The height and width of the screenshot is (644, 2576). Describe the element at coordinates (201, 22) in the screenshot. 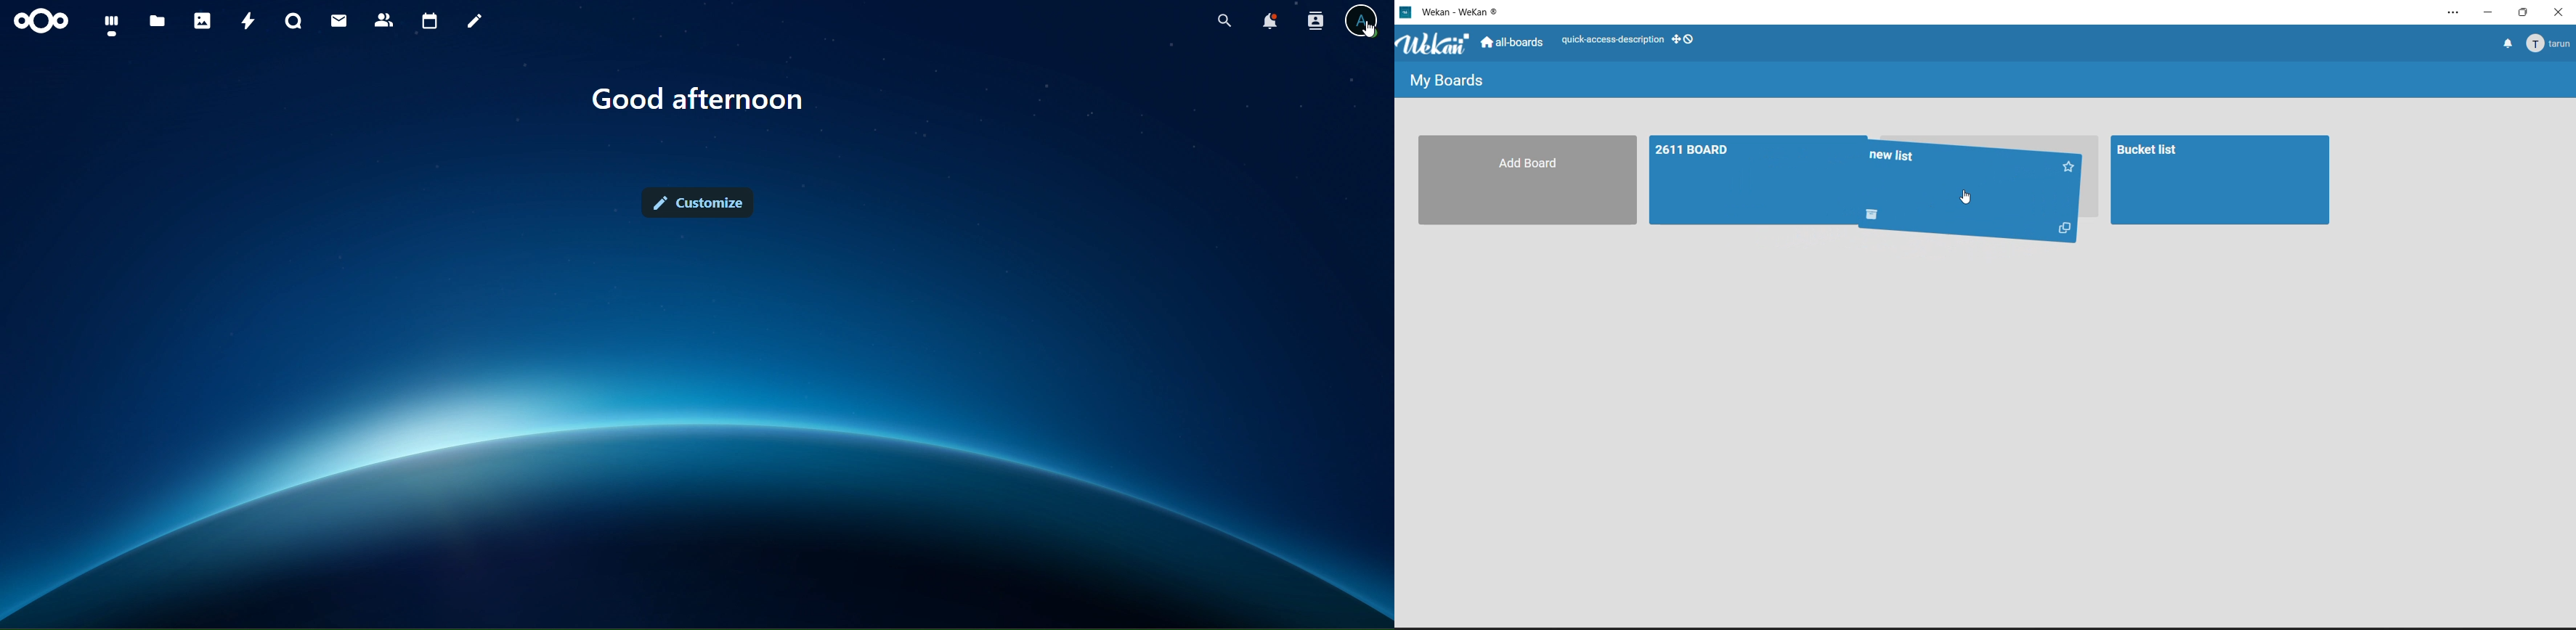

I see `photos` at that location.